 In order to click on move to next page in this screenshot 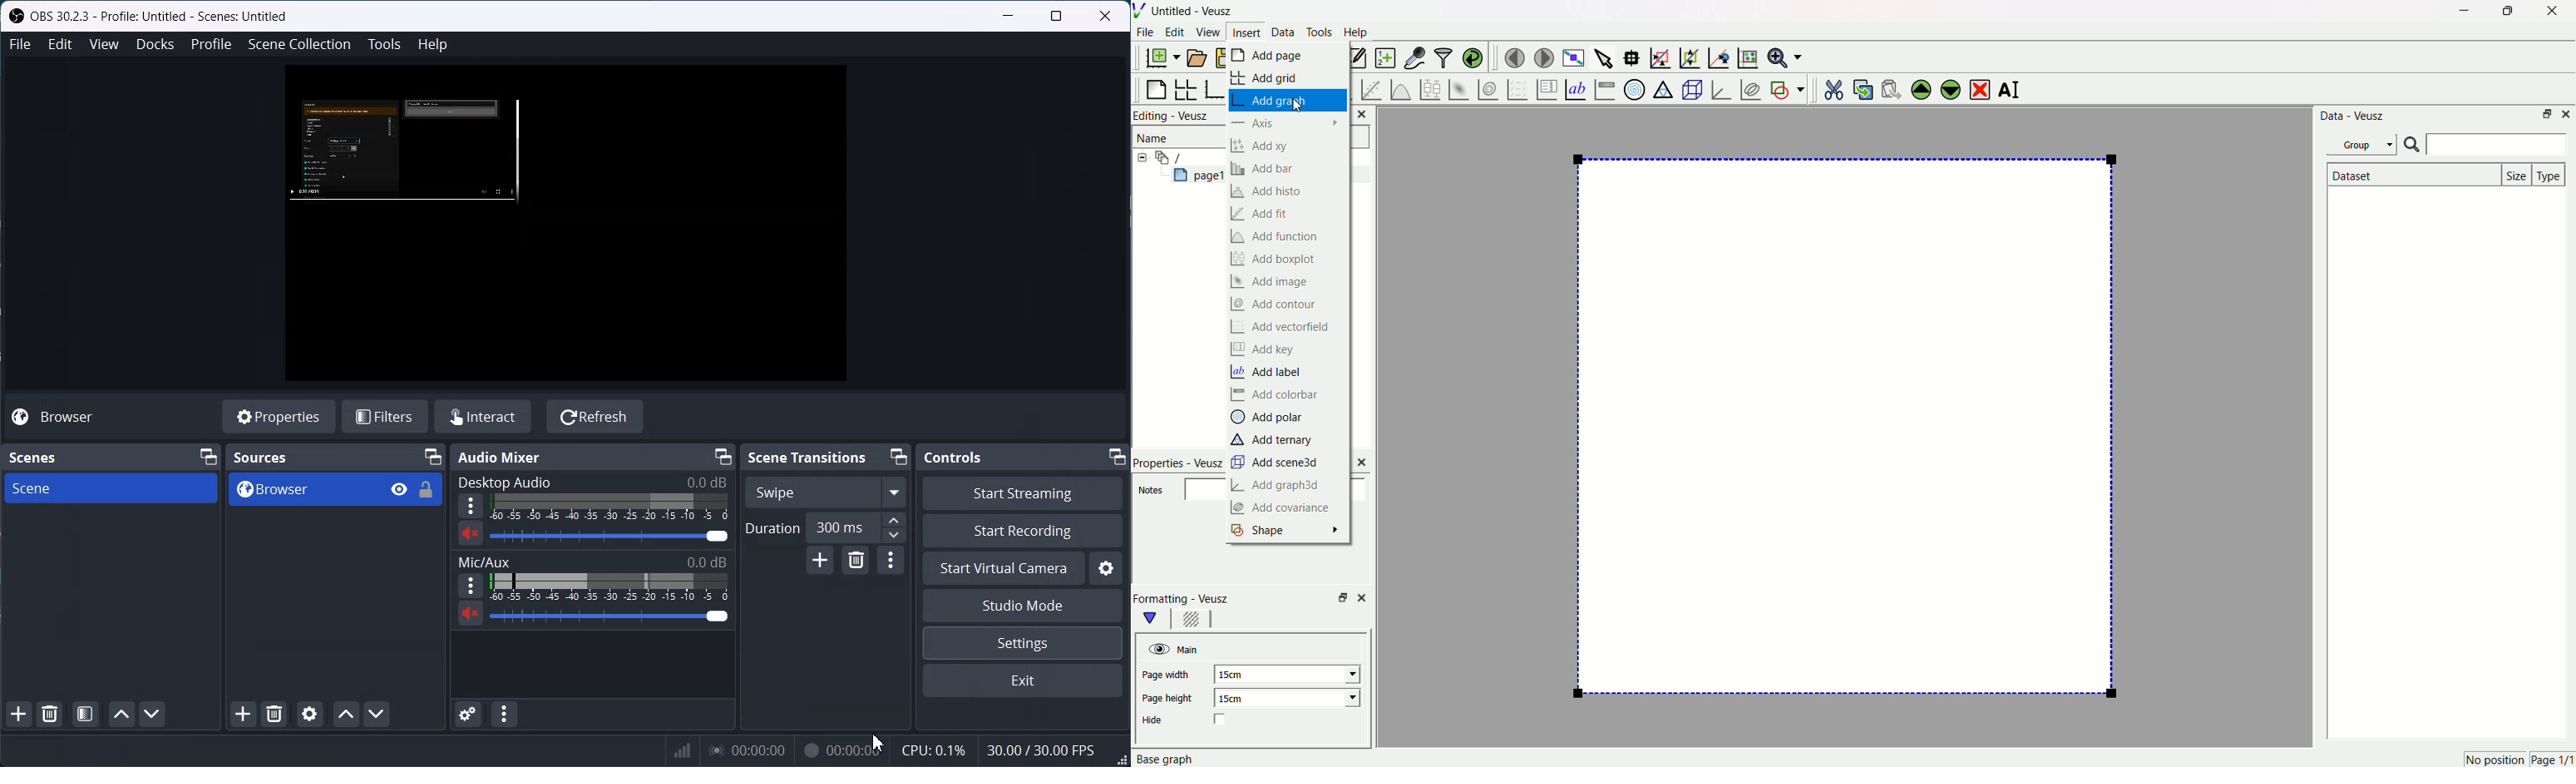, I will do `click(1545, 56)`.